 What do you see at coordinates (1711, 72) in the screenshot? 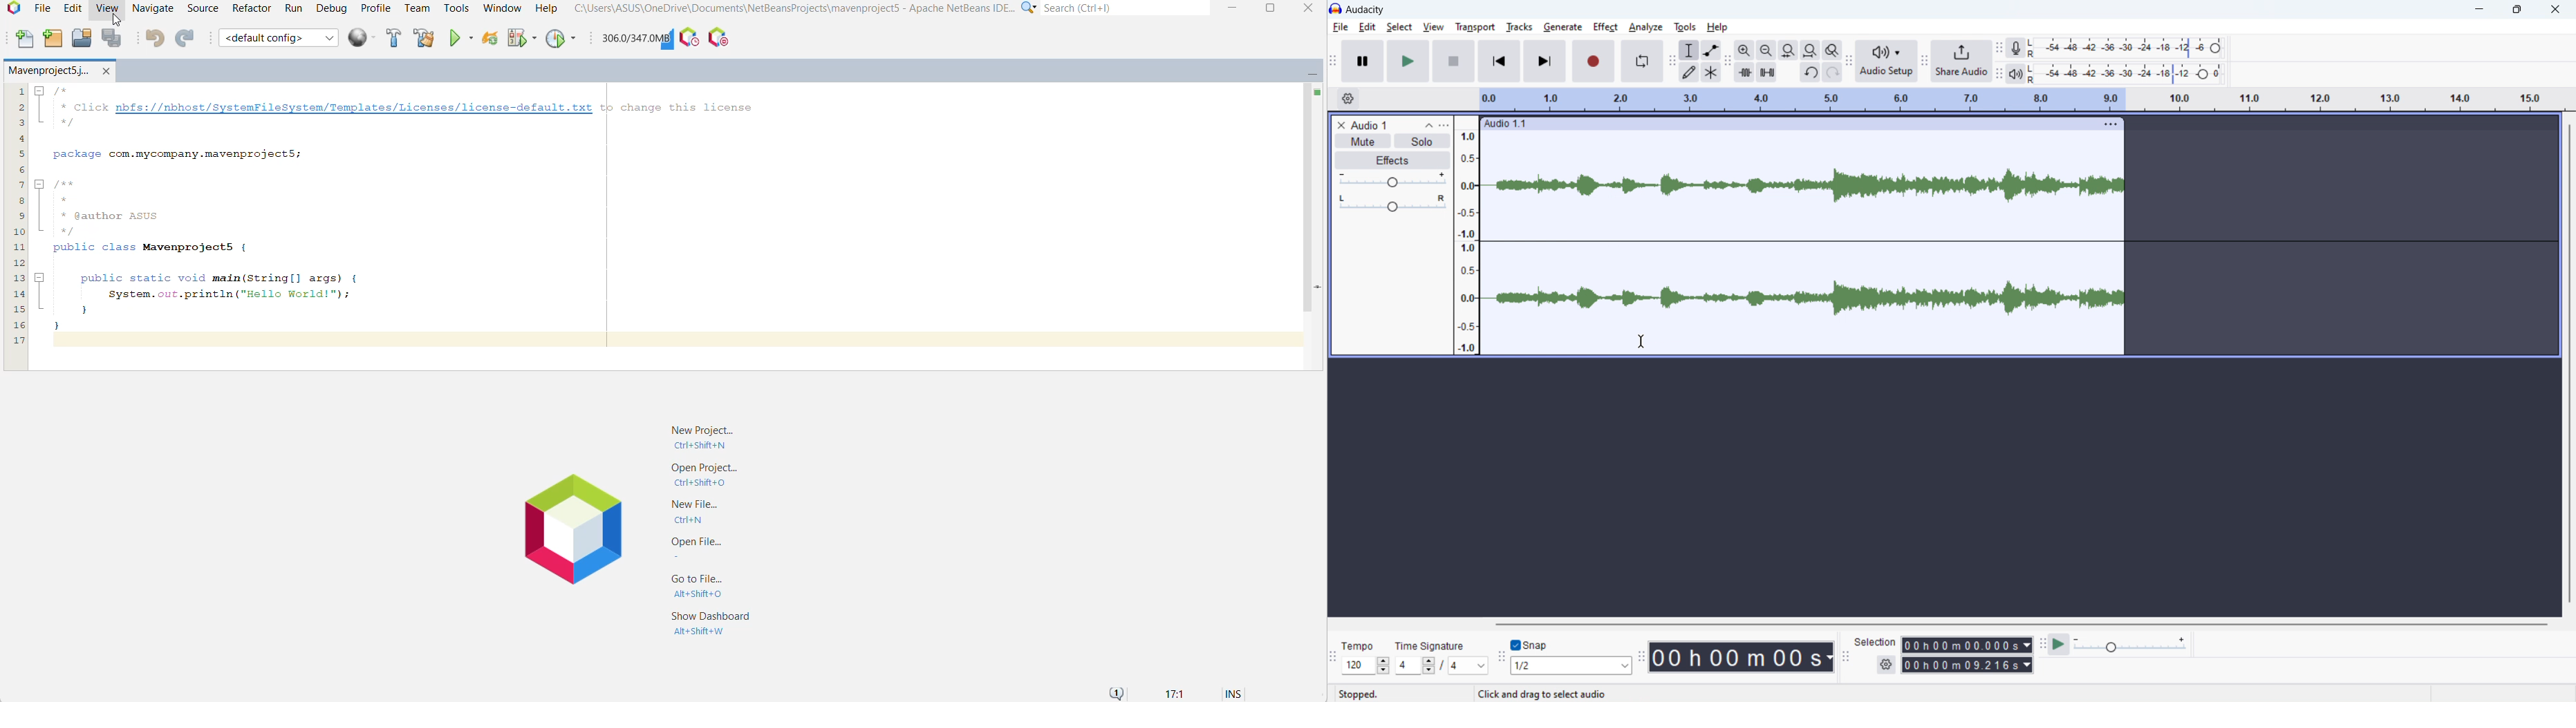
I see `multi tool` at bounding box center [1711, 72].